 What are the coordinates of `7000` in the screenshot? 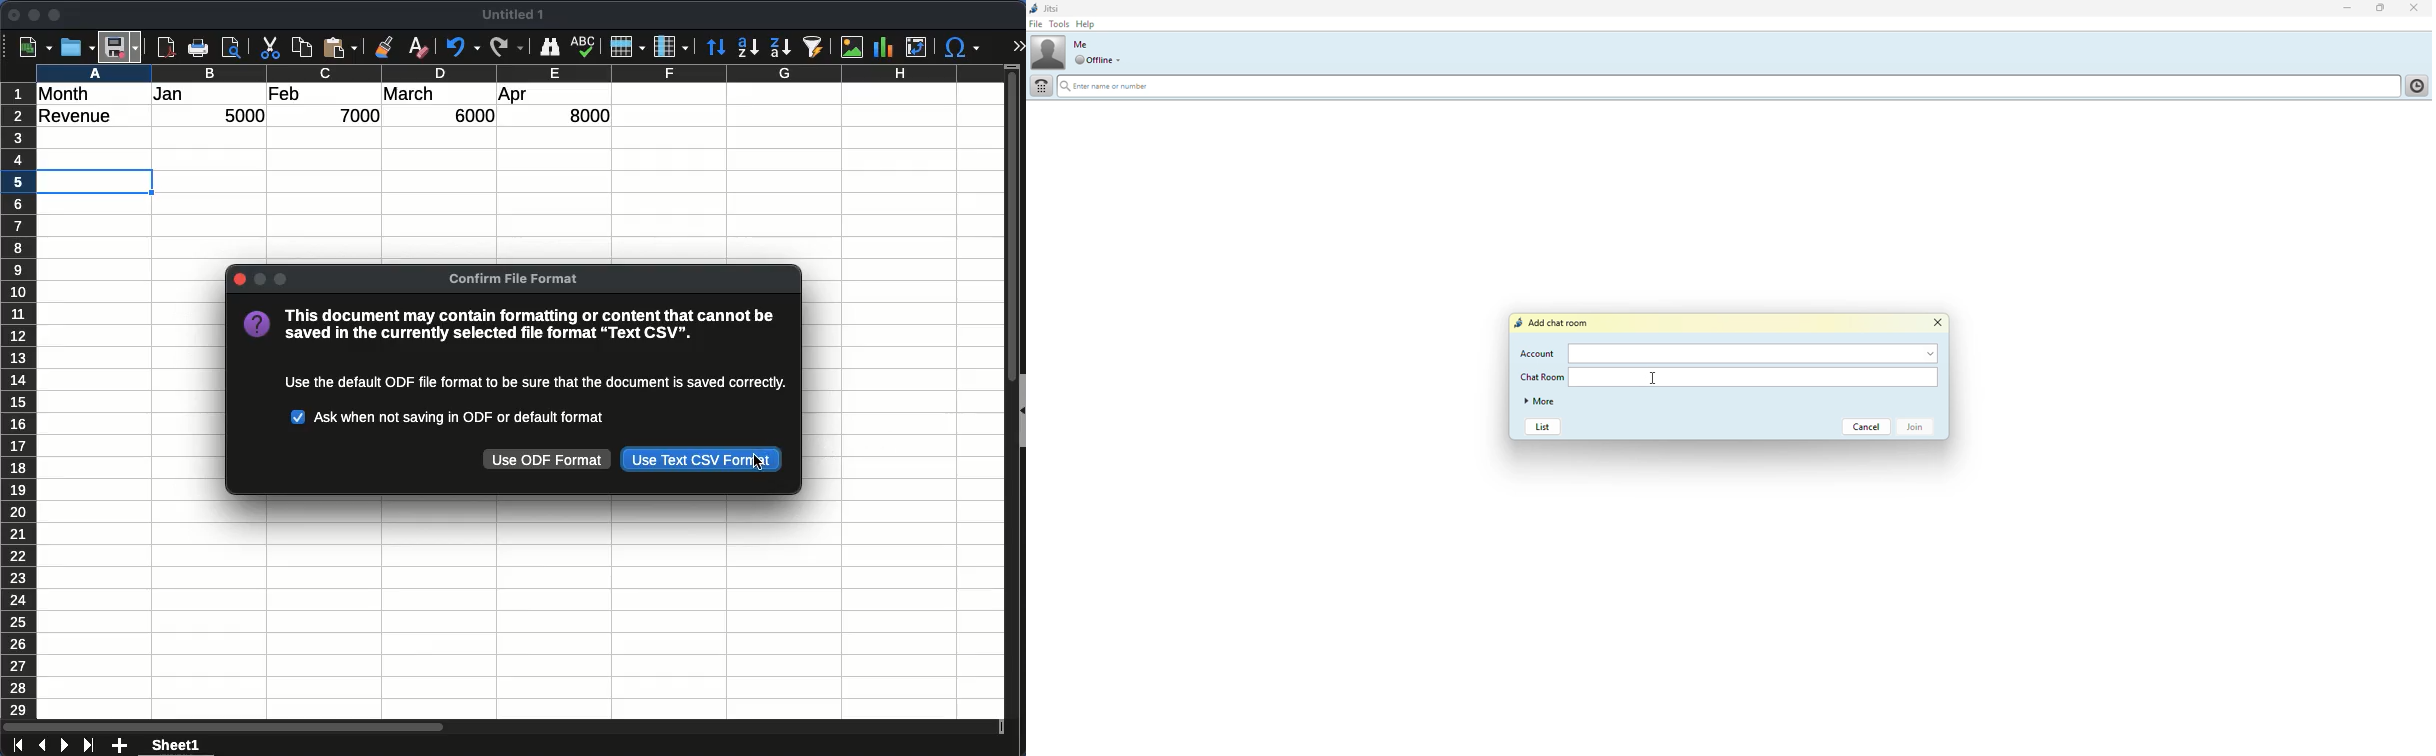 It's located at (362, 115).